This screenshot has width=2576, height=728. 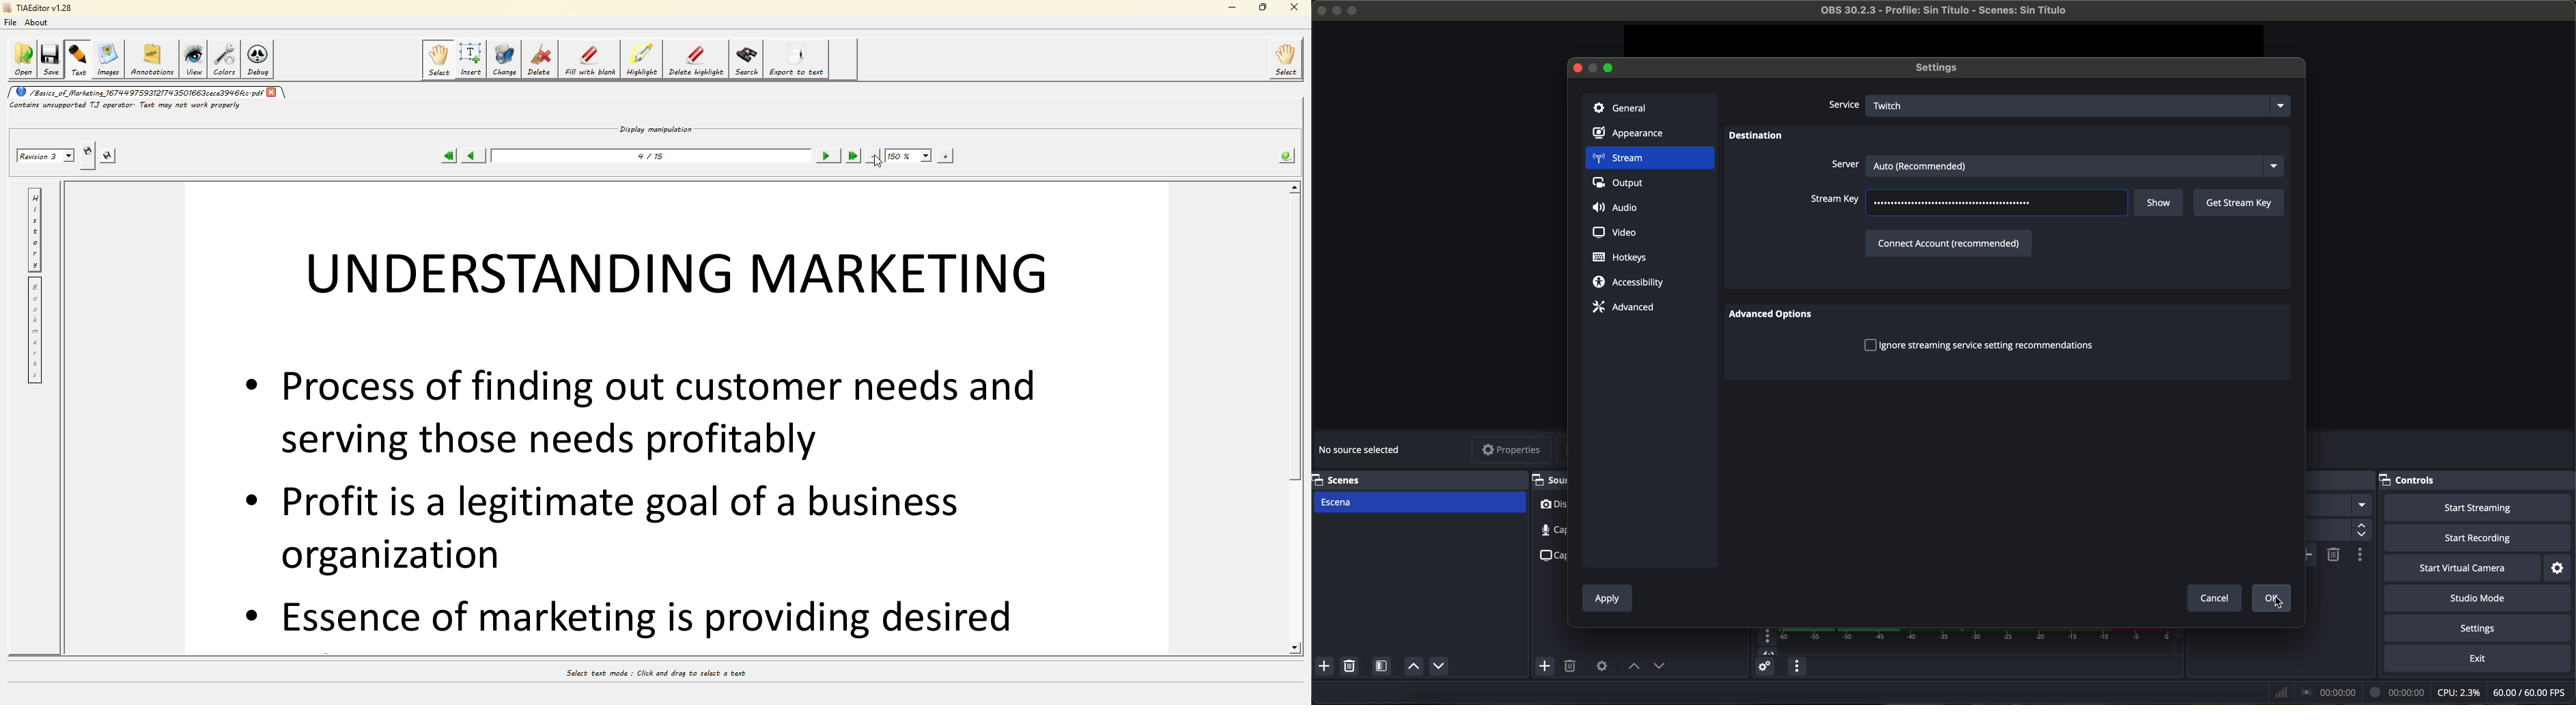 What do you see at coordinates (1935, 12) in the screenshot?
I see `file name` at bounding box center [1935, 12].